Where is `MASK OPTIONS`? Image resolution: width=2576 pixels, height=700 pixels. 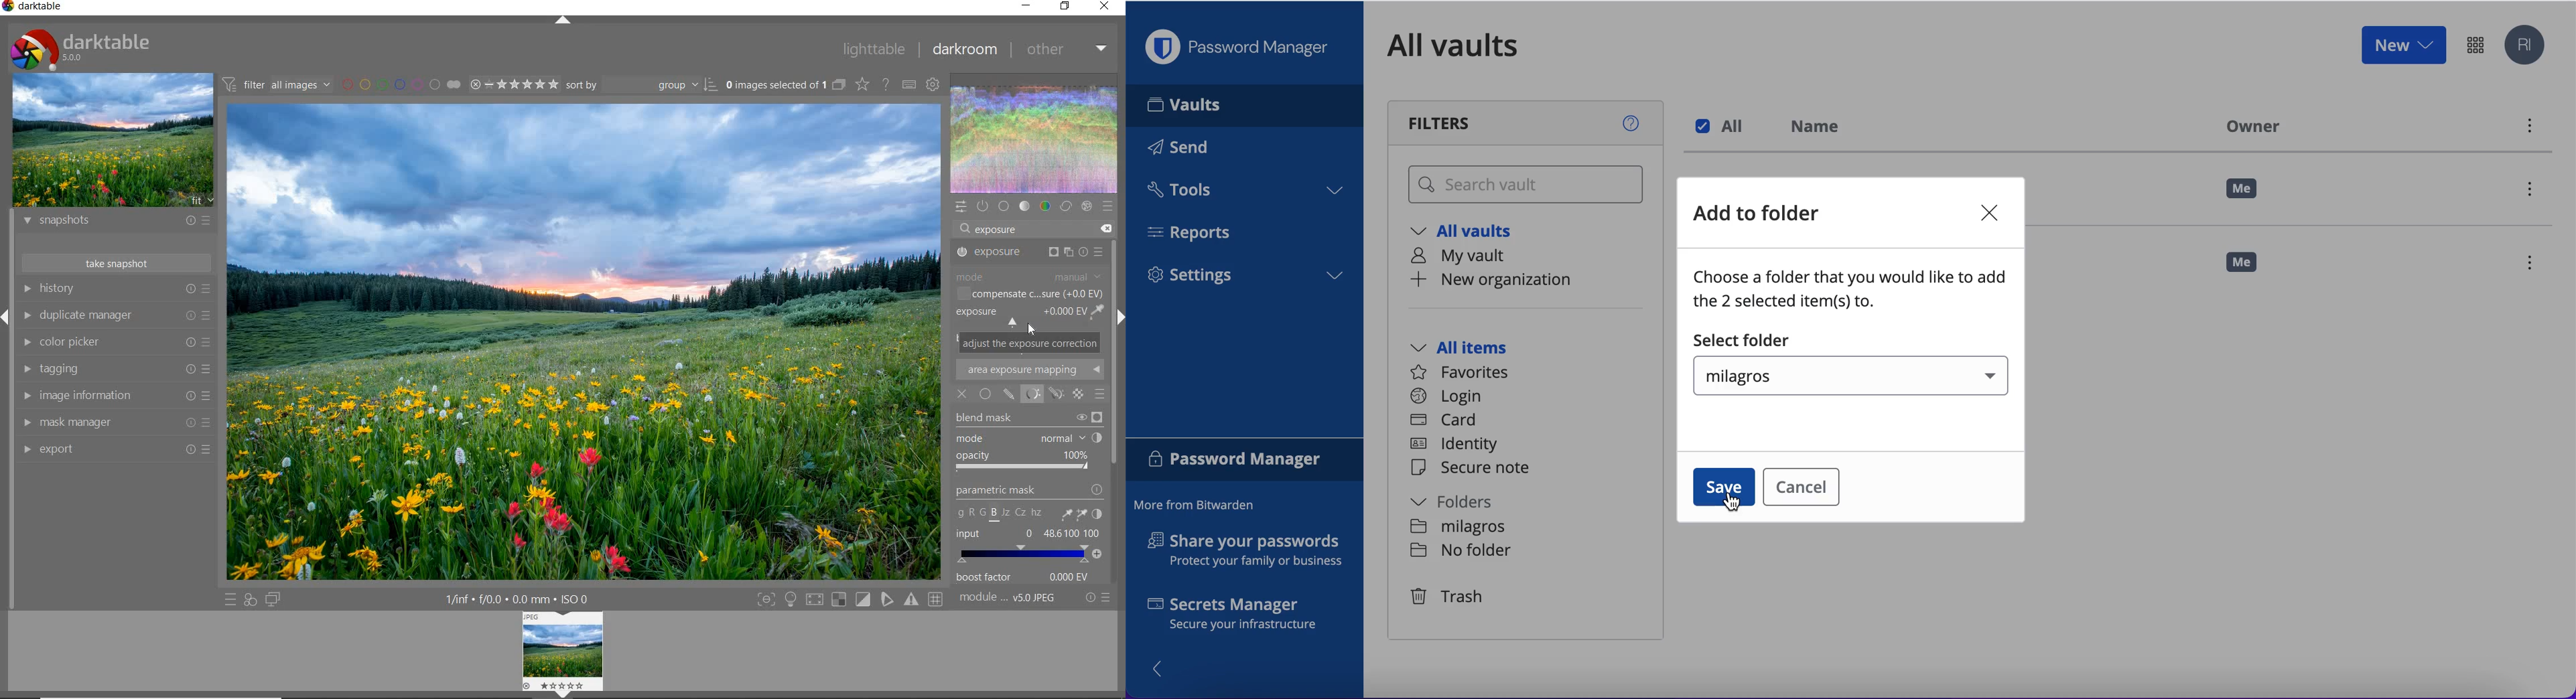 MASK OPTIONS is located at coordinates (1043, 394).